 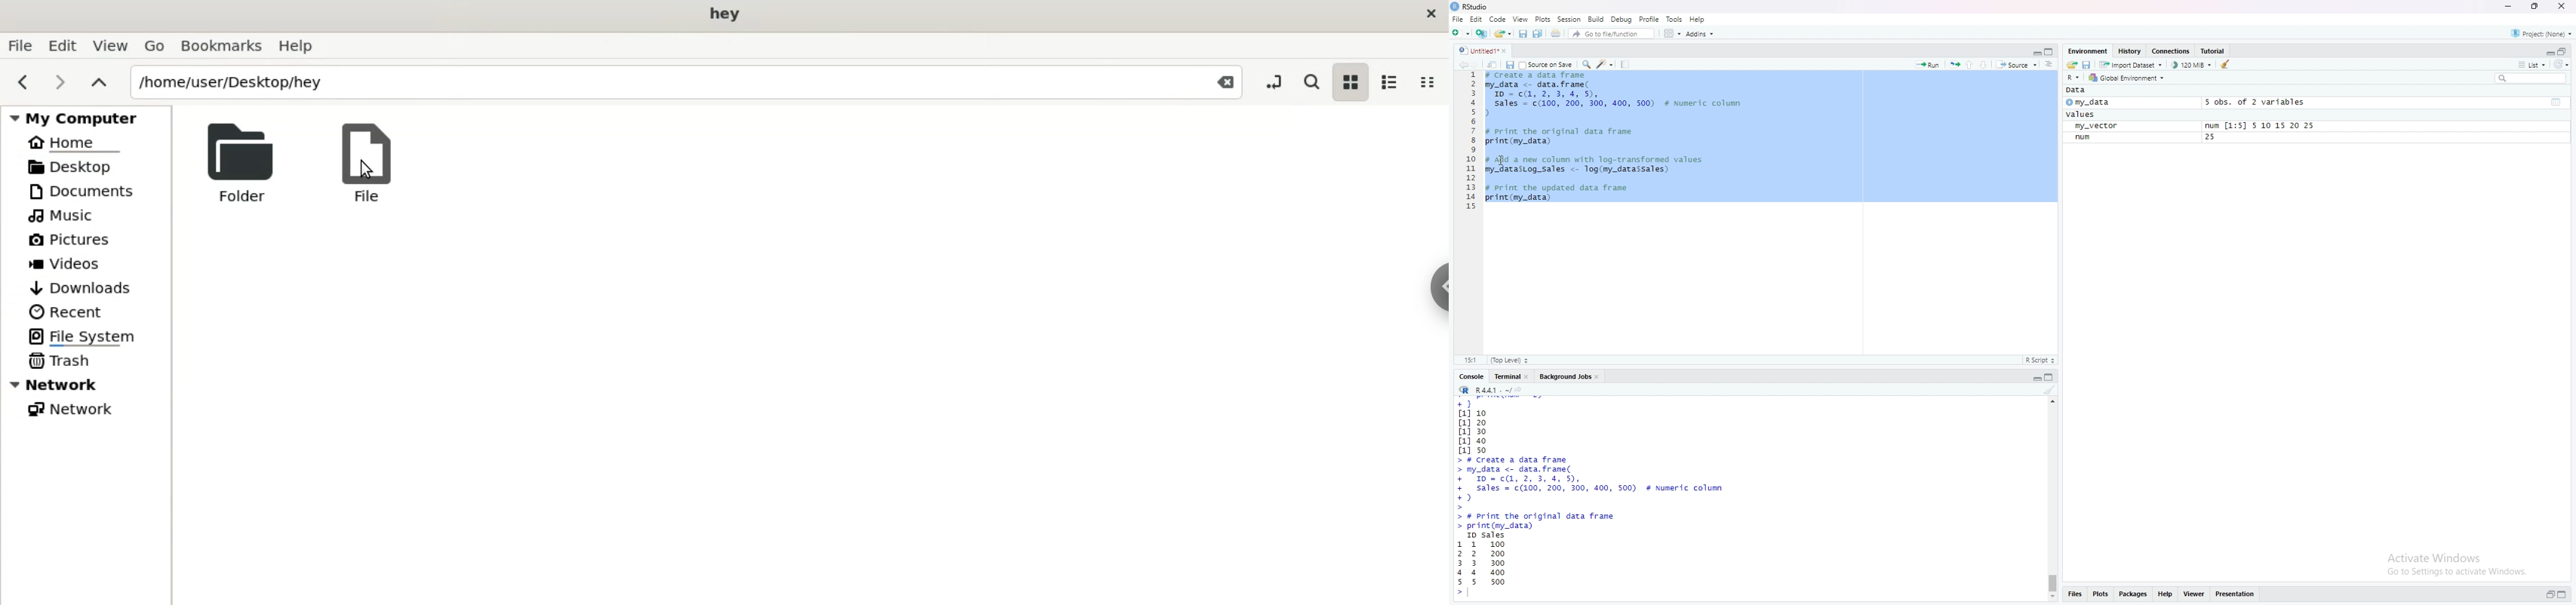 What do you see at coordinates (2566, 593) in the screenshot?
I see `maximize` at bounding box center [2566, 593].